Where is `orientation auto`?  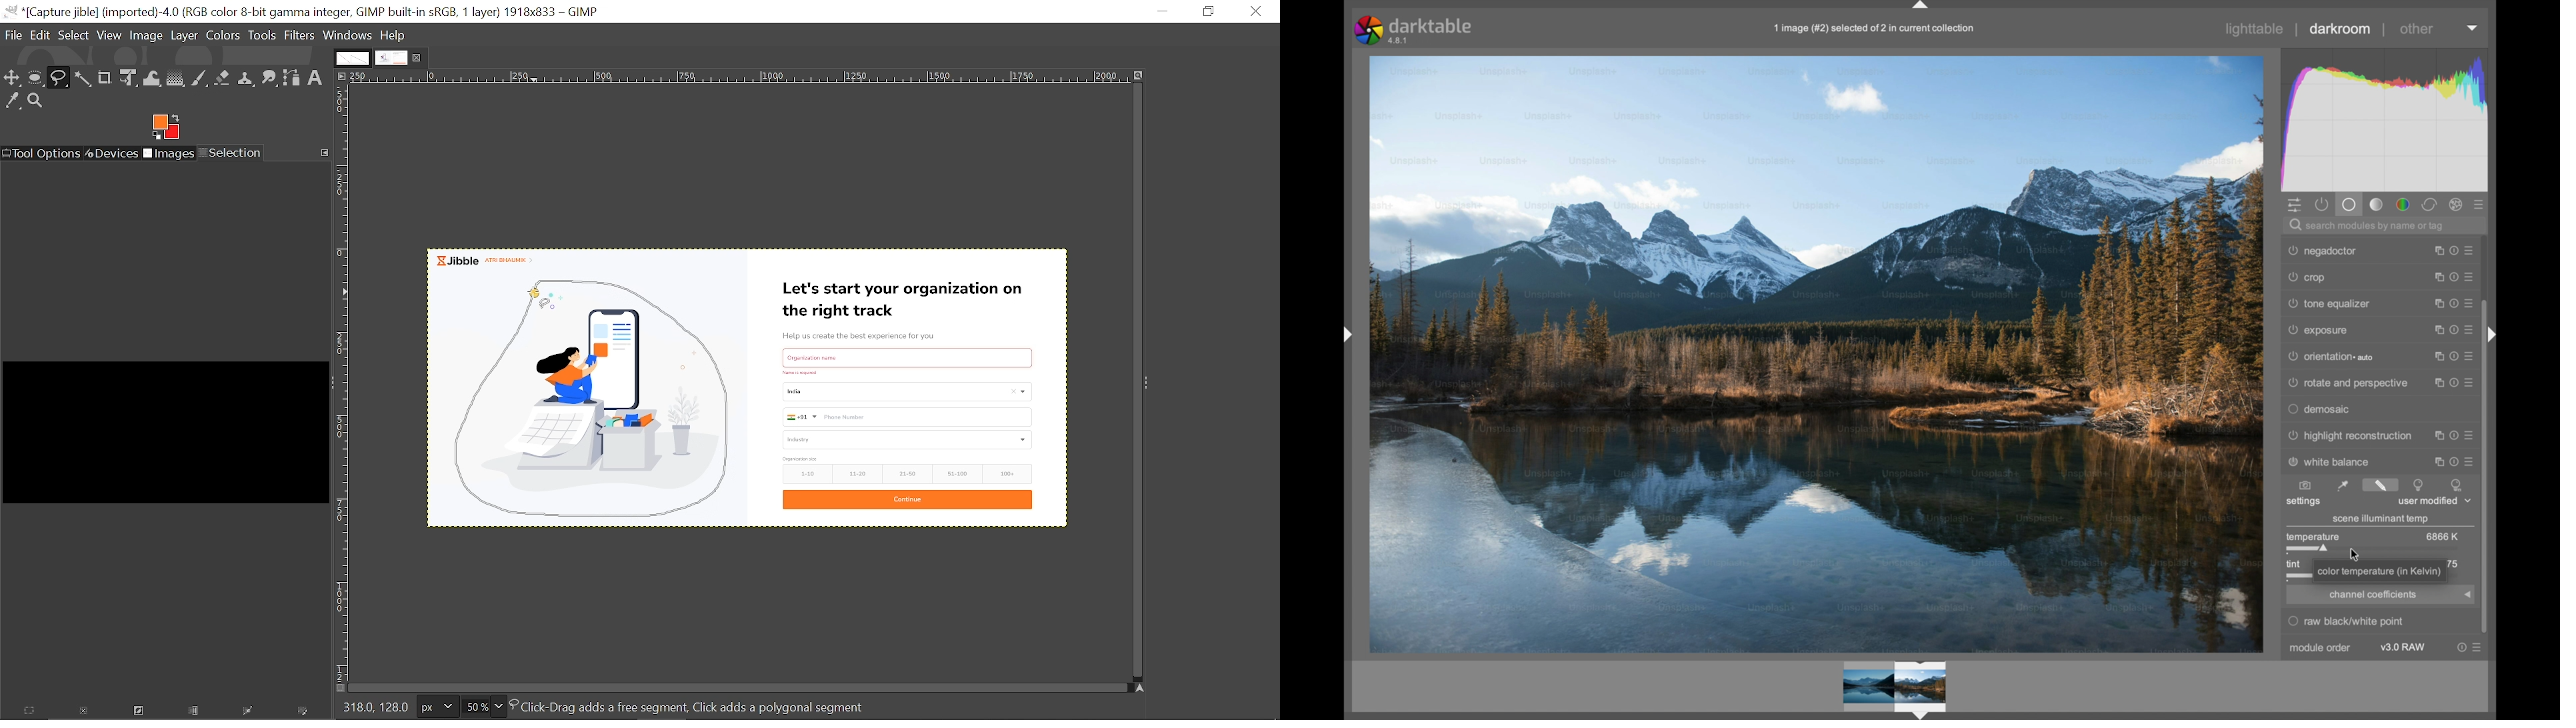
orientation auto is located at coordinates (2330, 358).